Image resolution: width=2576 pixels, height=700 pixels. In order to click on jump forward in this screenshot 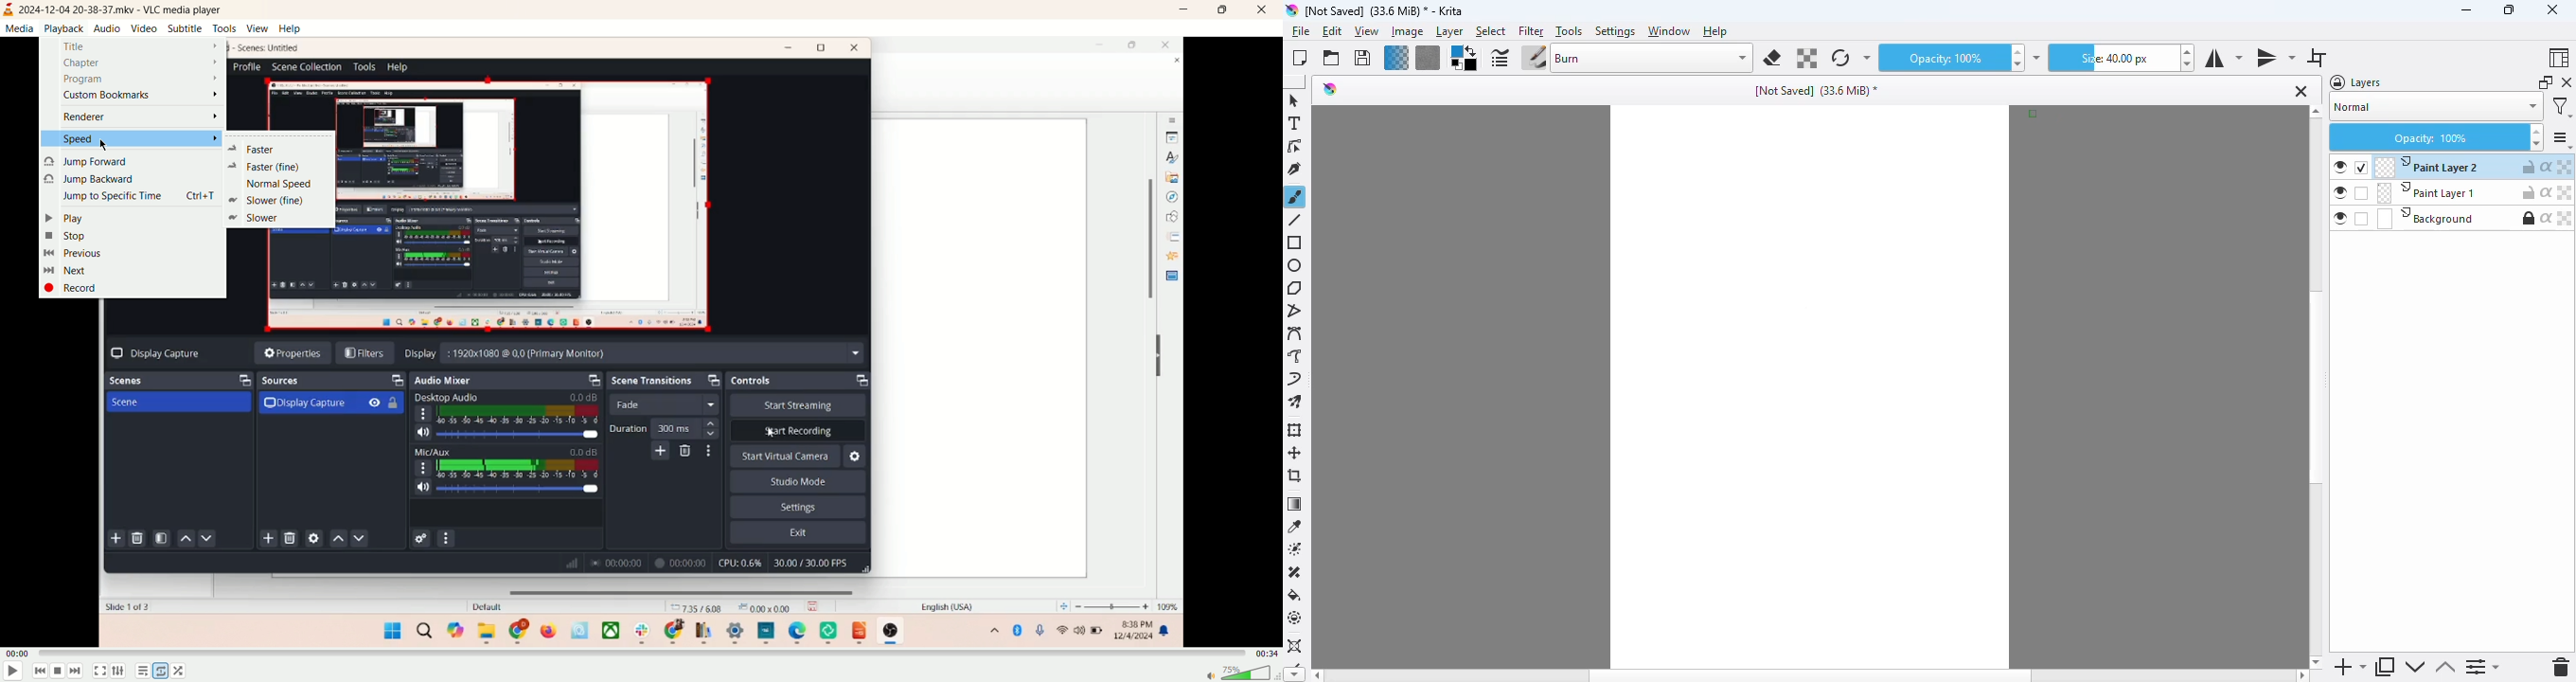, I will do `click(88, 162)`.